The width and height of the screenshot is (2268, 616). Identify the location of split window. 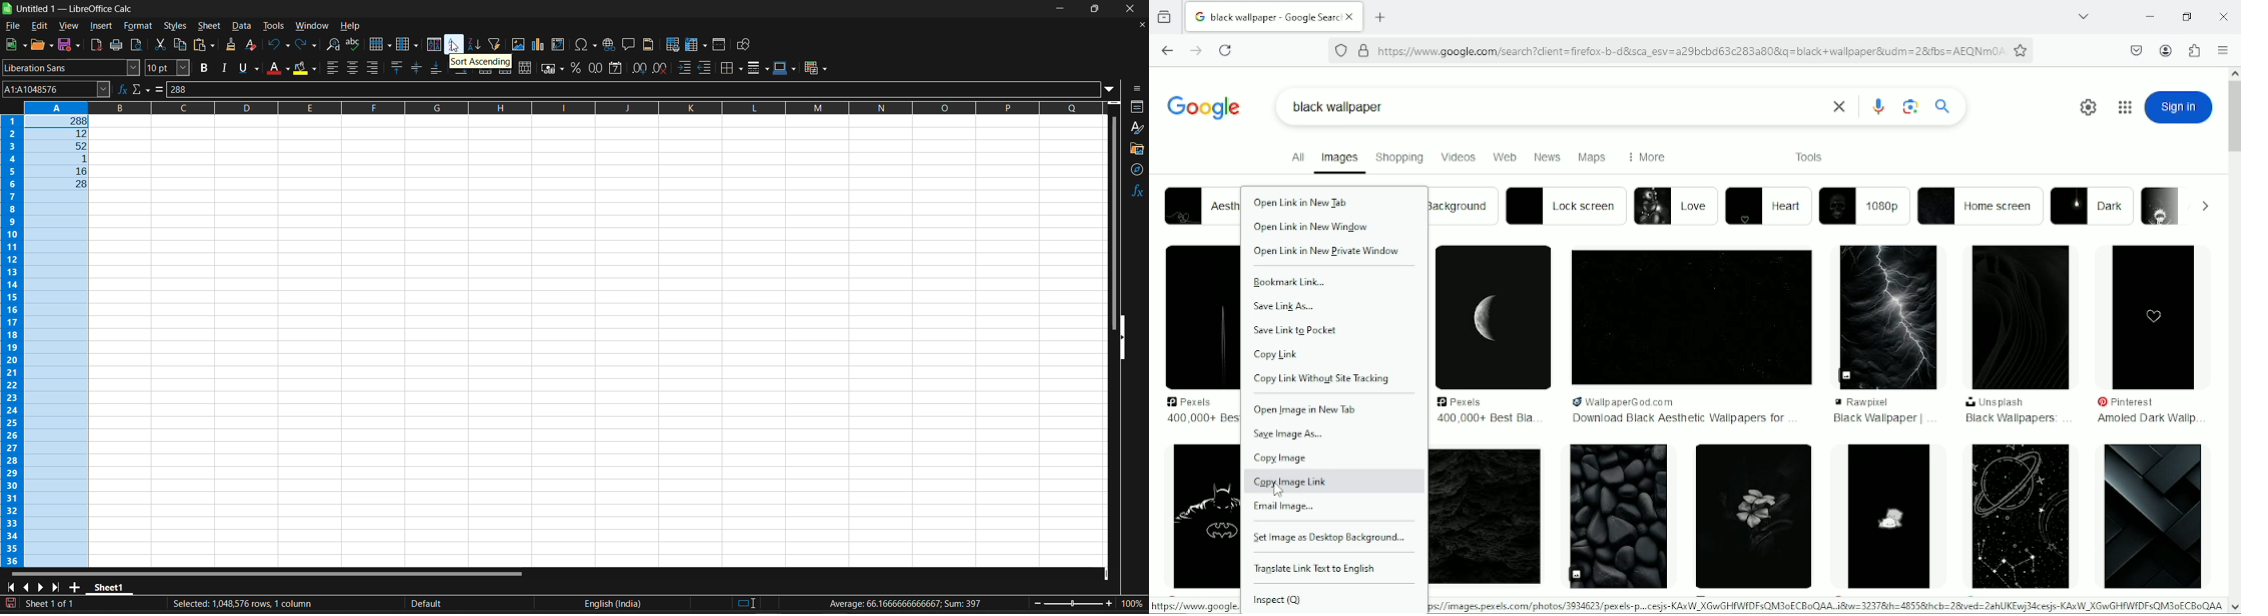
(720, 45).